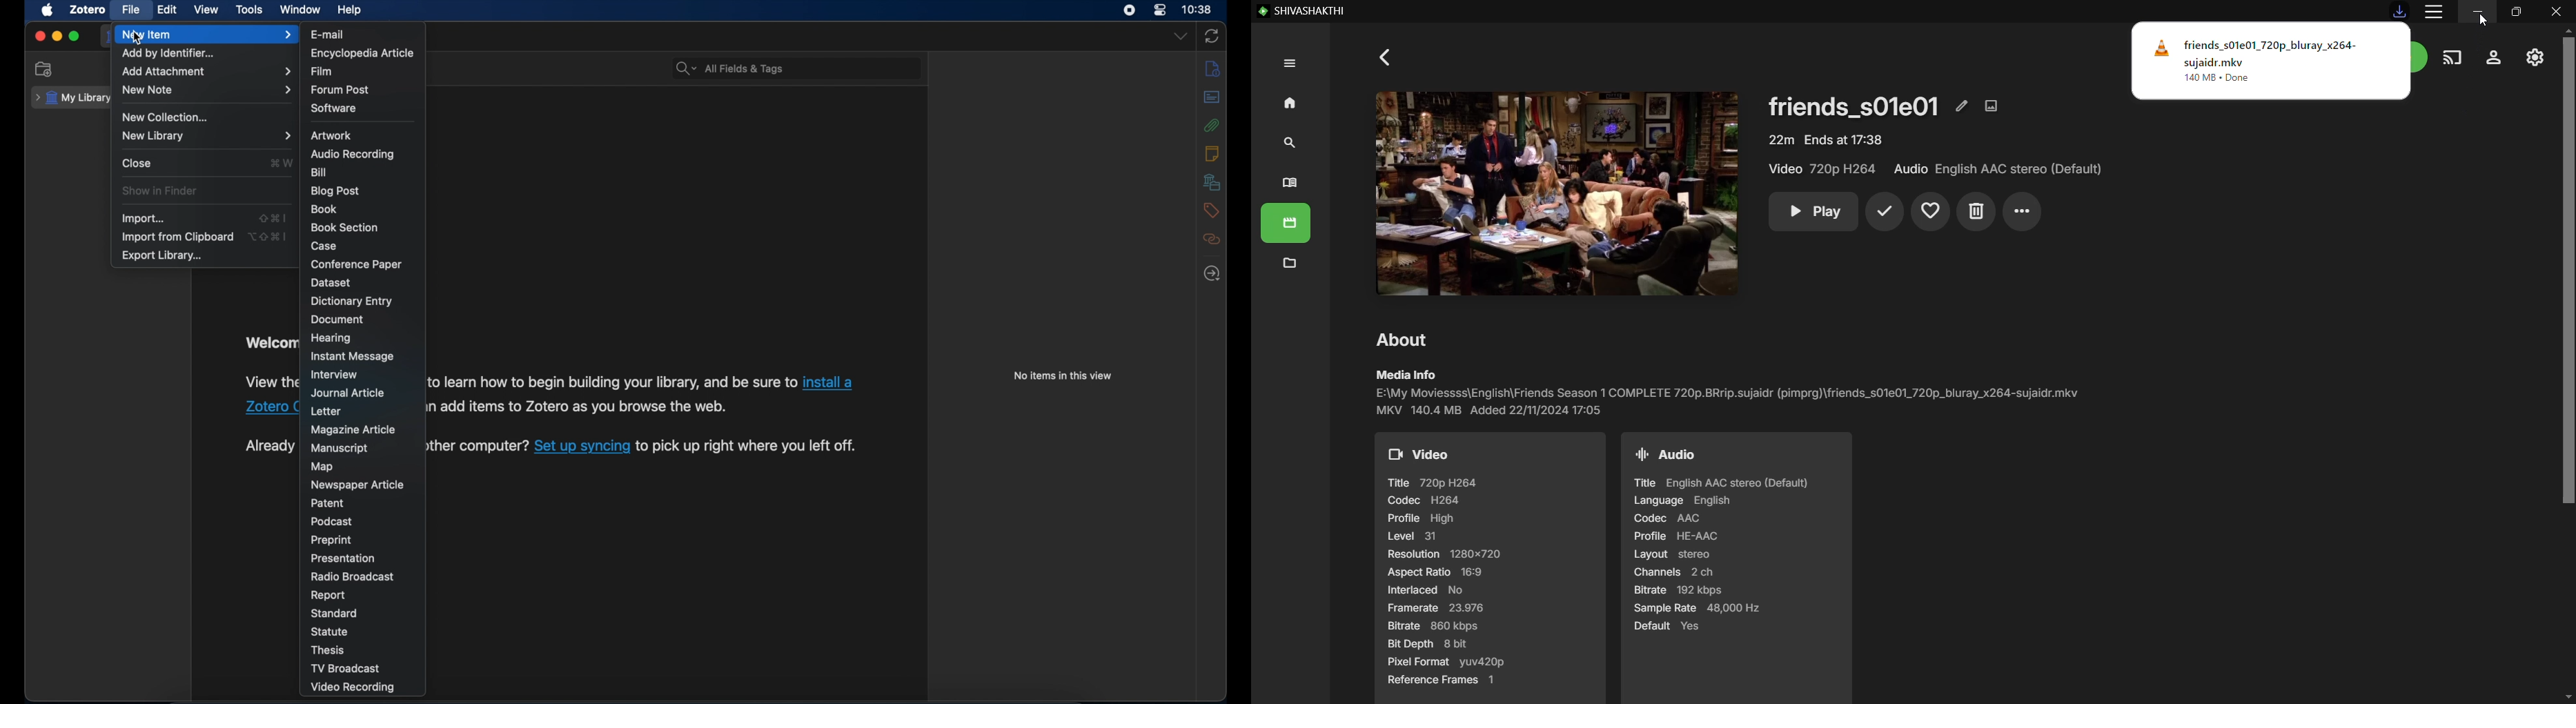 The width and height of the screenshot is (2576, 728). What do you see at coordinates (1182, 36) in the screenshot?
I see `dropdown` at bounding box center [1182, 36].